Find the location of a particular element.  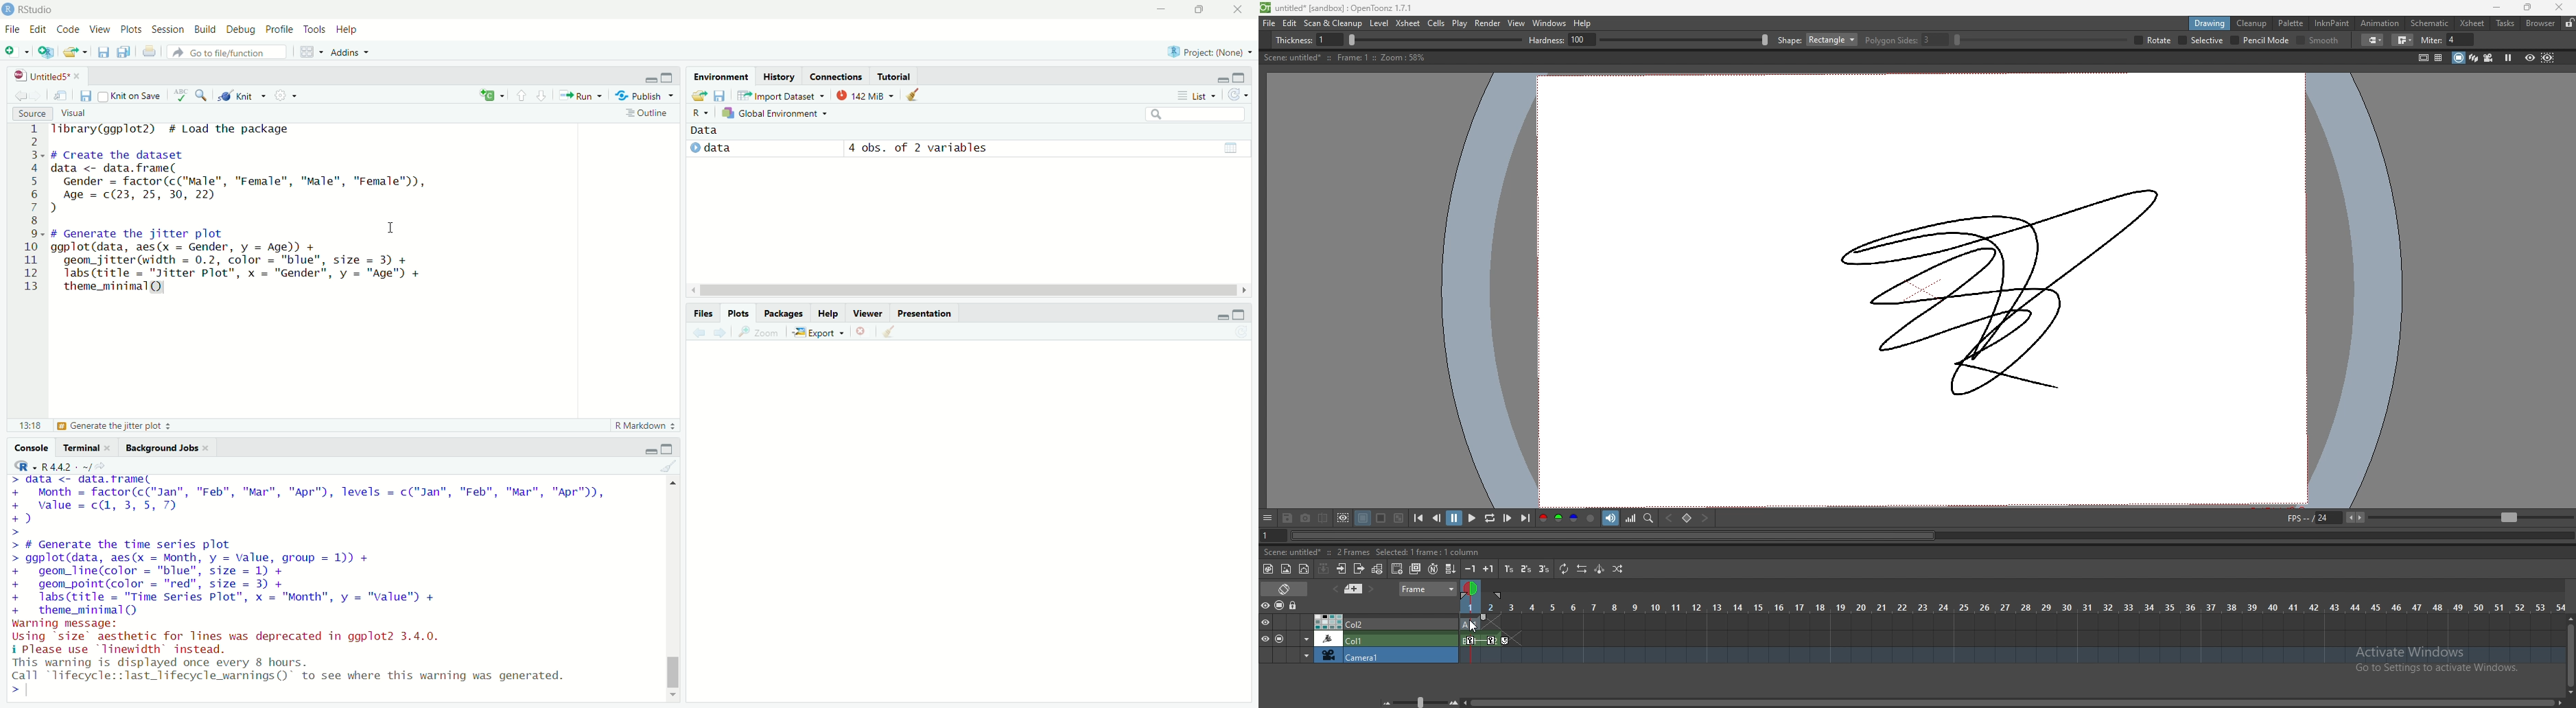

packages is located at coordinates (784, 313).